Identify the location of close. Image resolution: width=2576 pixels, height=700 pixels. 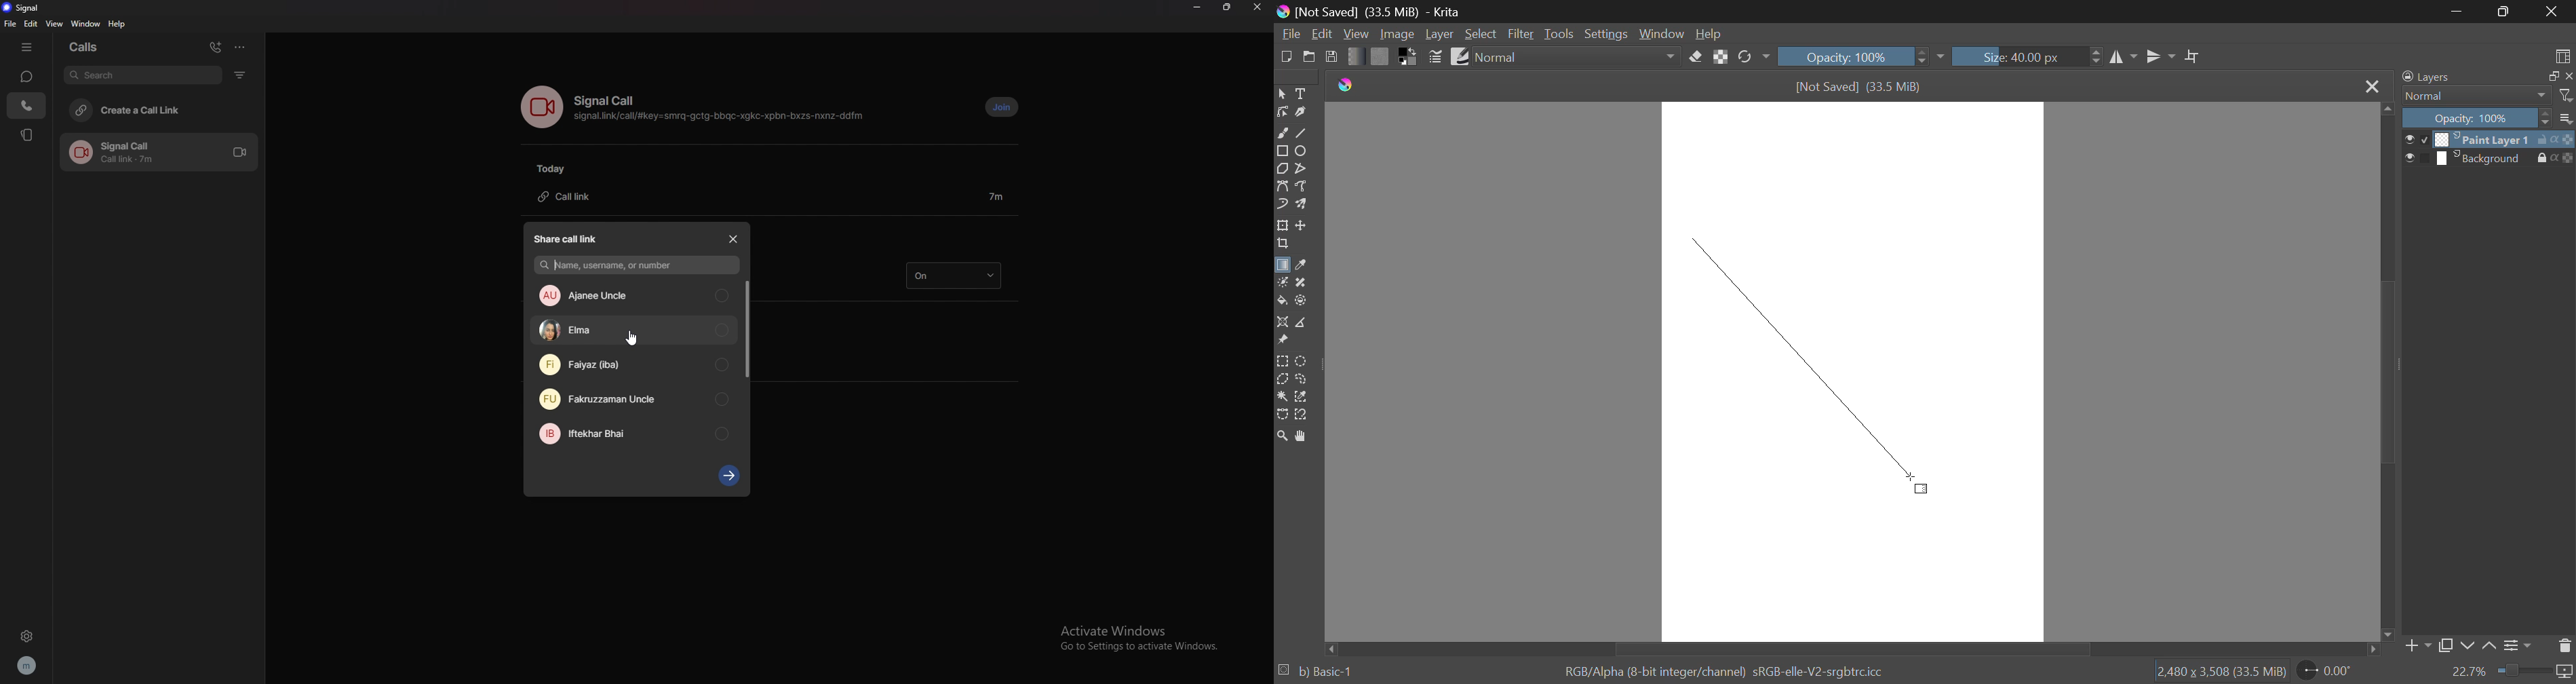
(733, 239).